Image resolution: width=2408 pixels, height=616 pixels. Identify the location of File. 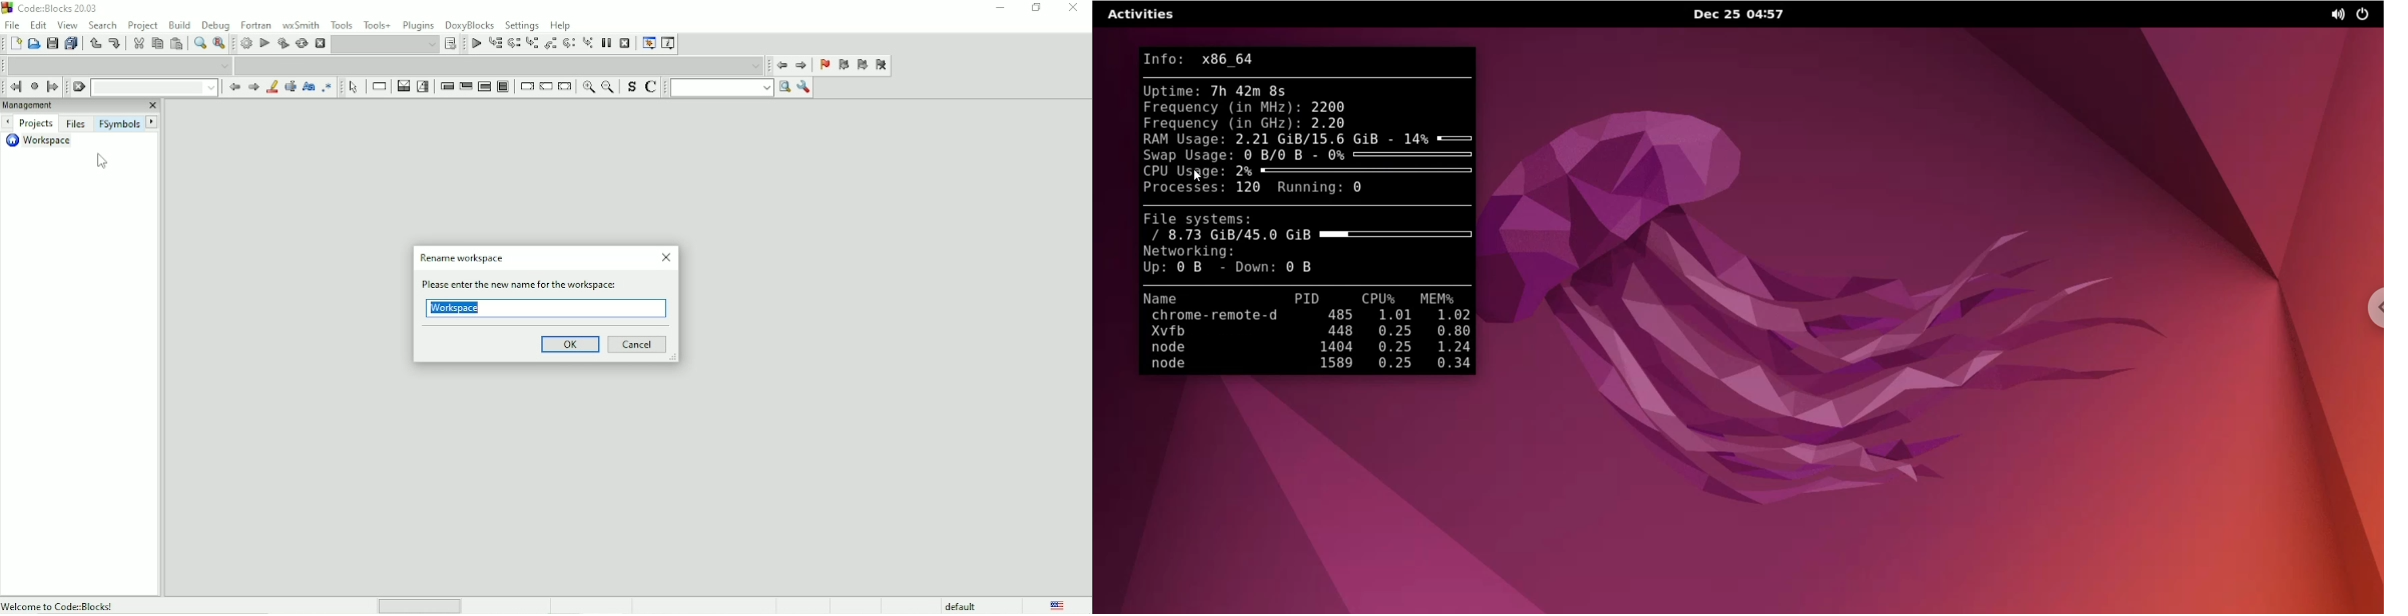
(12, 24).